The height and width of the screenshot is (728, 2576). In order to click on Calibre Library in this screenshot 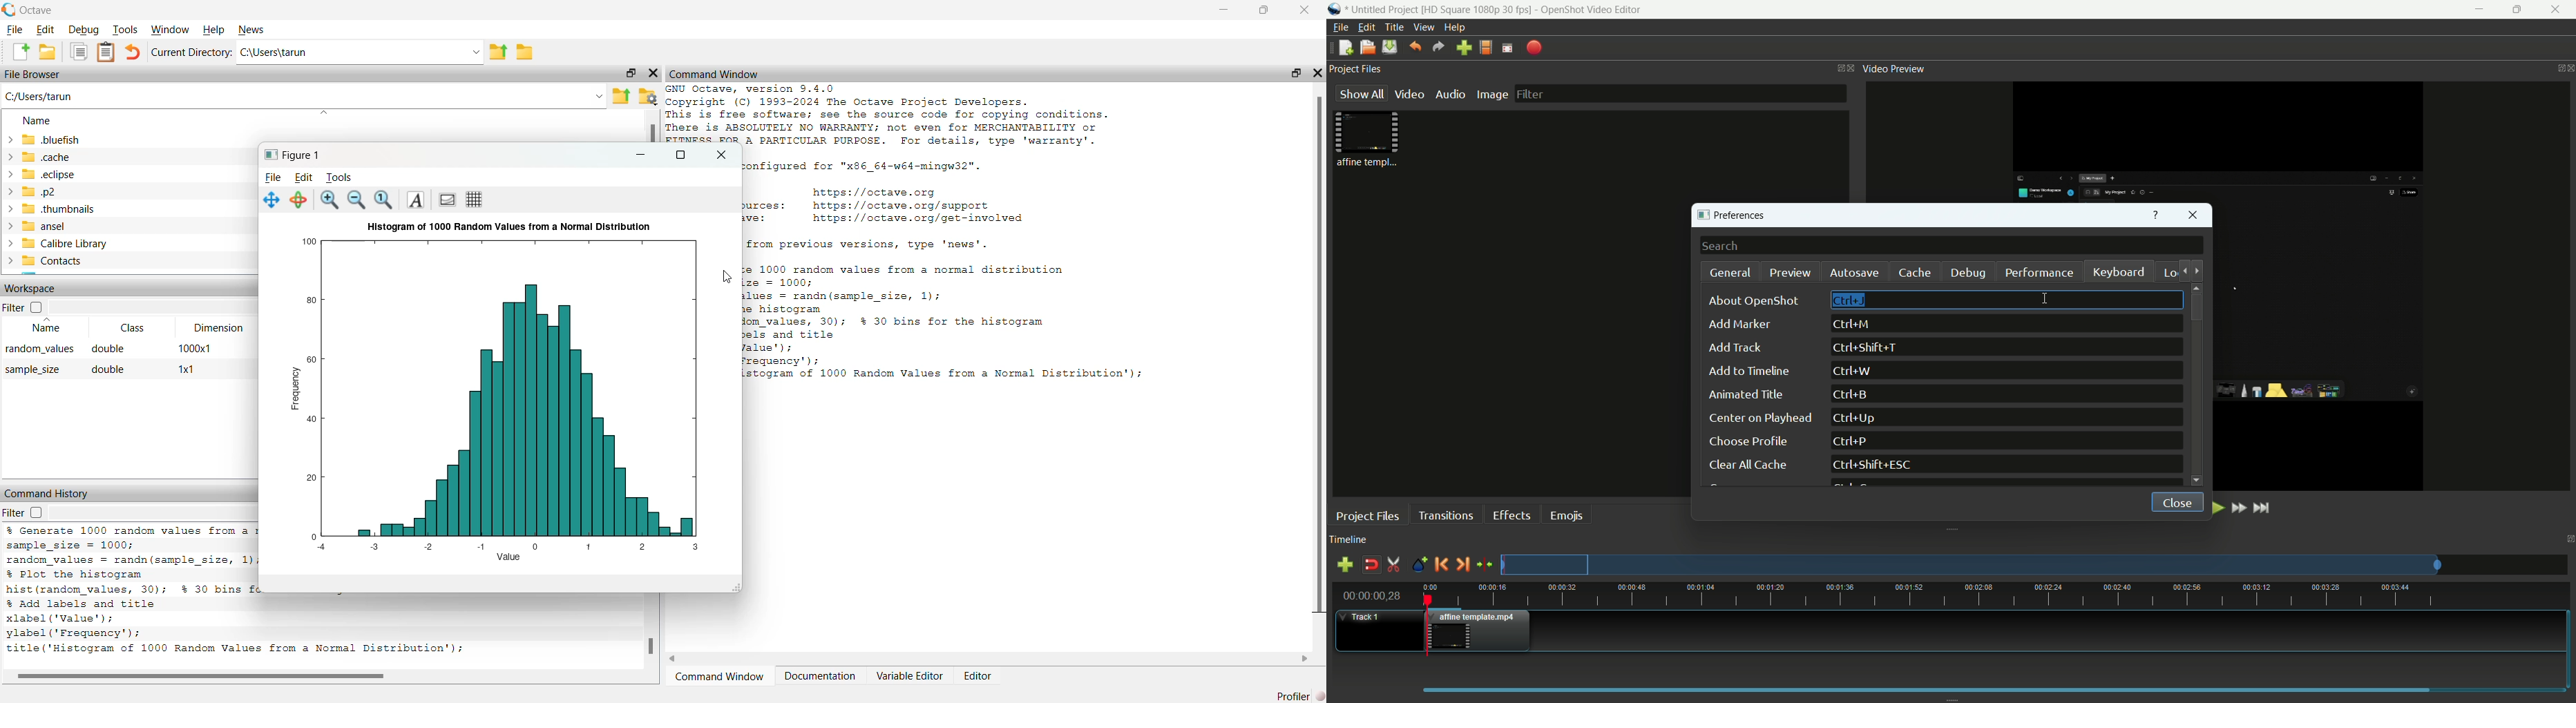, I will do `click(55, 243)`.